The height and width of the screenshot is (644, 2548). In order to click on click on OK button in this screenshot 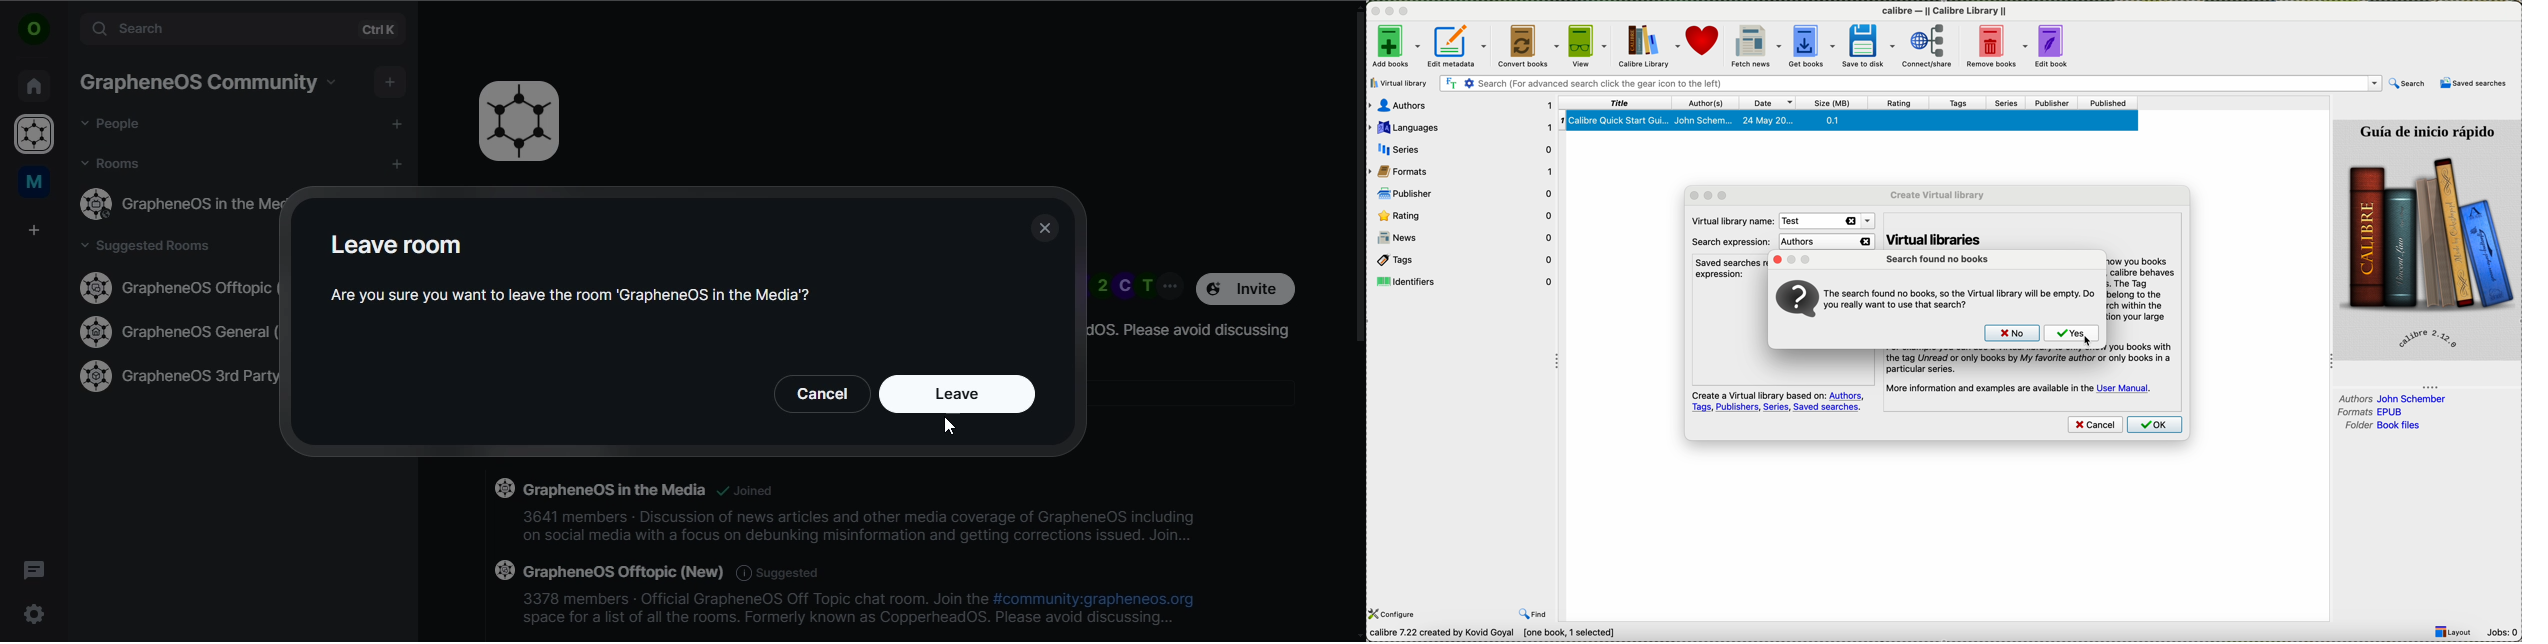, I will do `click(2154, 426)`.